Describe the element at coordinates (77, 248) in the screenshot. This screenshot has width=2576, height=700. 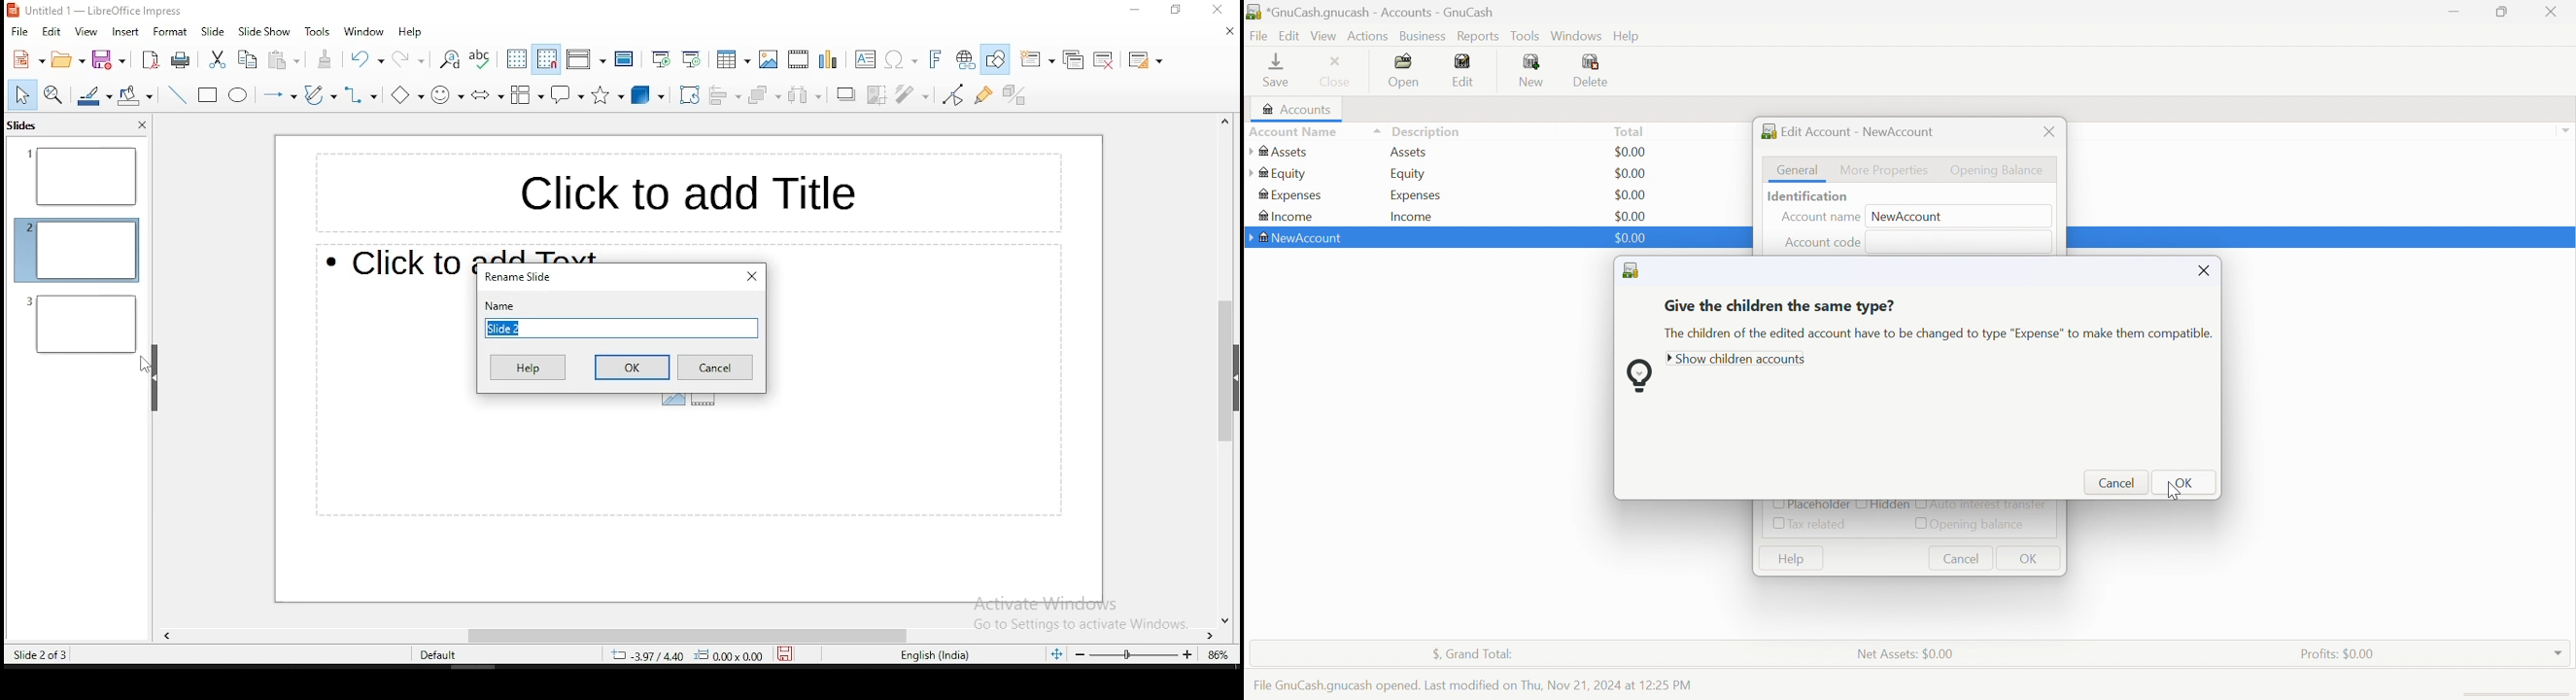
I see `slide 2 (current slide)` at that location.